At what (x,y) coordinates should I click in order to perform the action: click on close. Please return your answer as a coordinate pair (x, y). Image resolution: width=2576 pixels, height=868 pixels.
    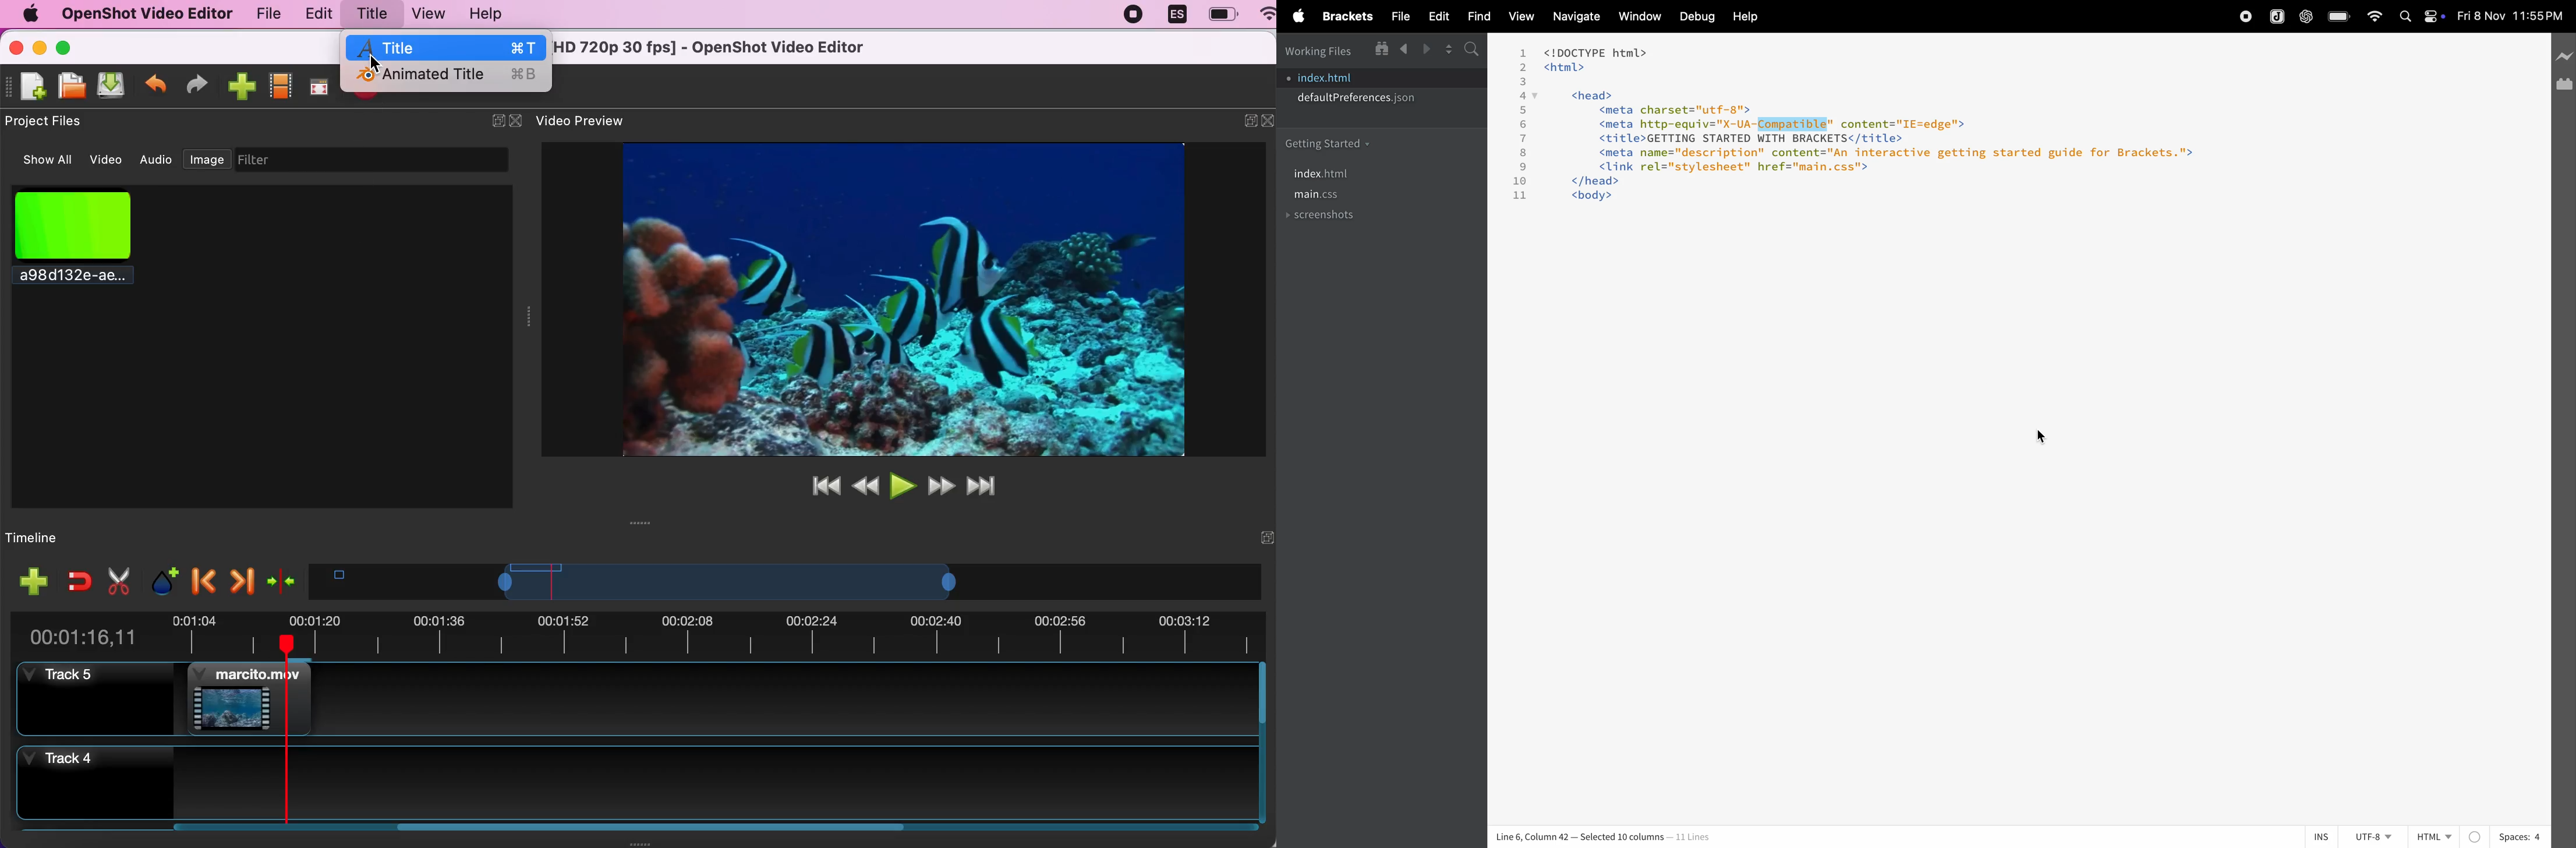
    Looking at the image, I should click on (1268, 123).